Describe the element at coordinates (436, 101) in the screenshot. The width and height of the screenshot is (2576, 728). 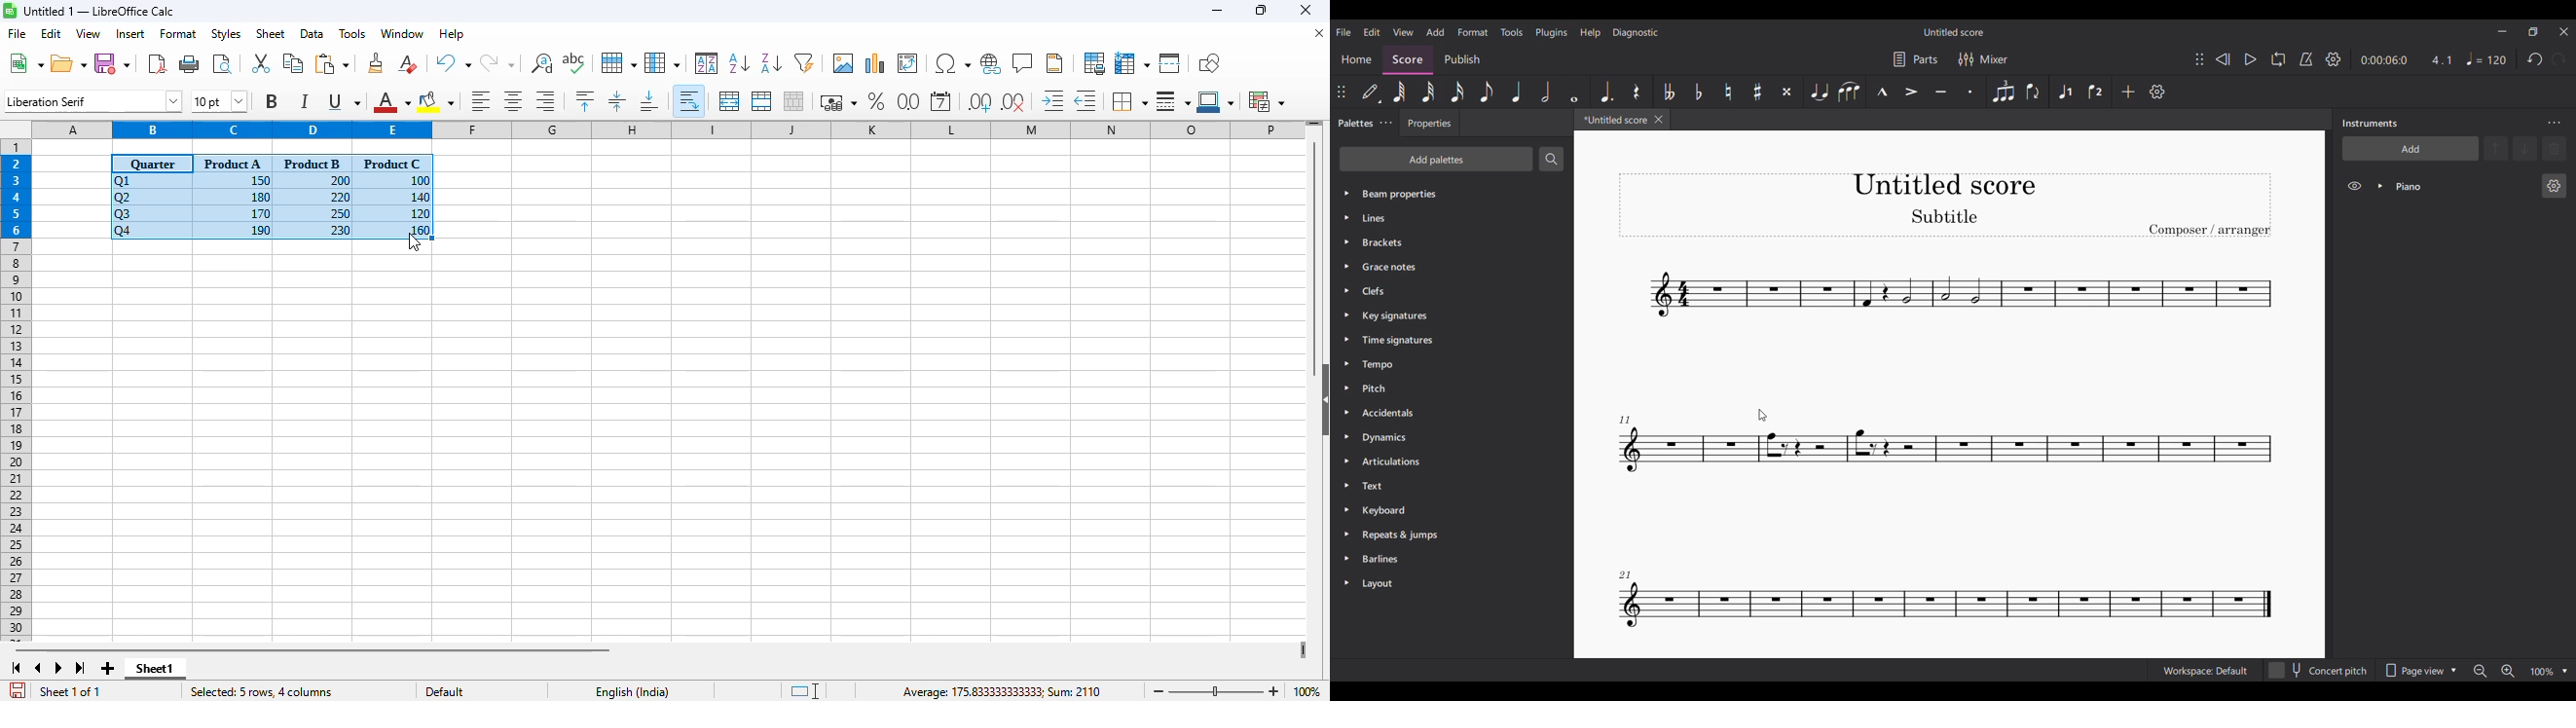
I see `background color` at that location.